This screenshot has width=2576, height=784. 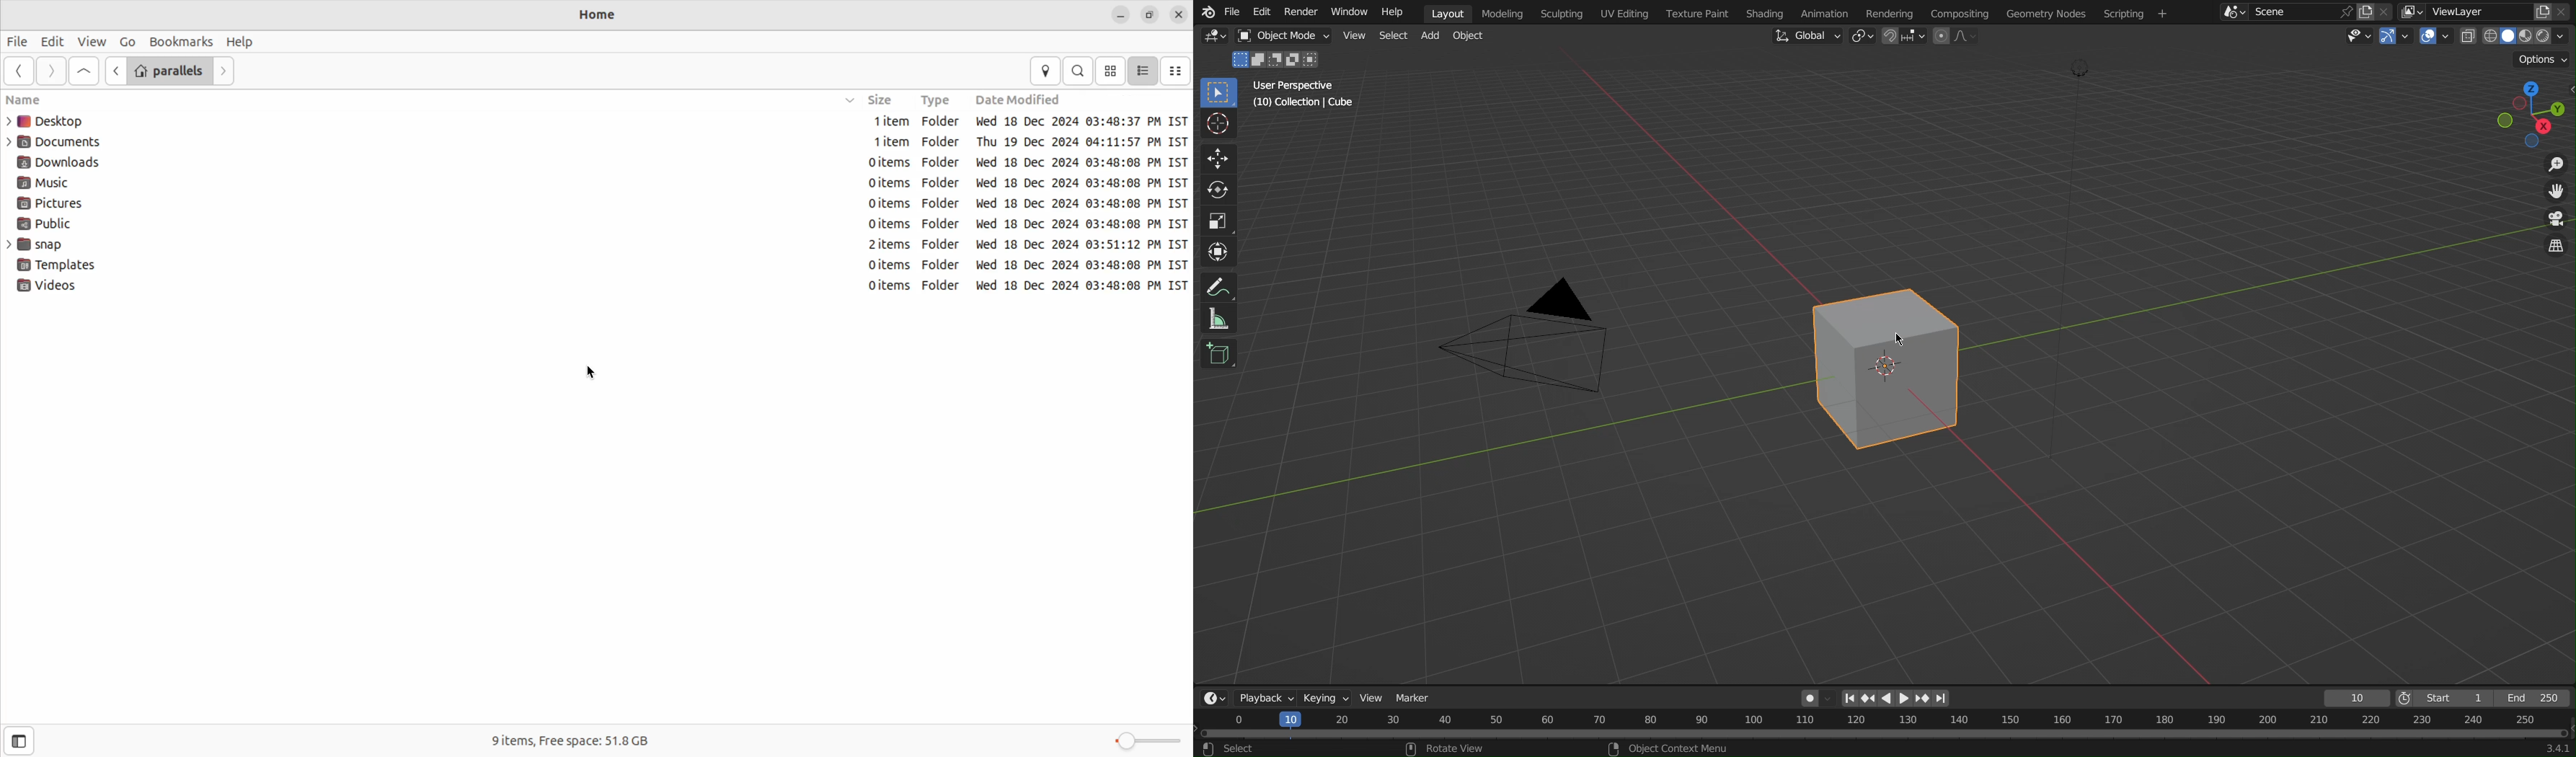 I want to click on File, so click(x=1231, y=12).